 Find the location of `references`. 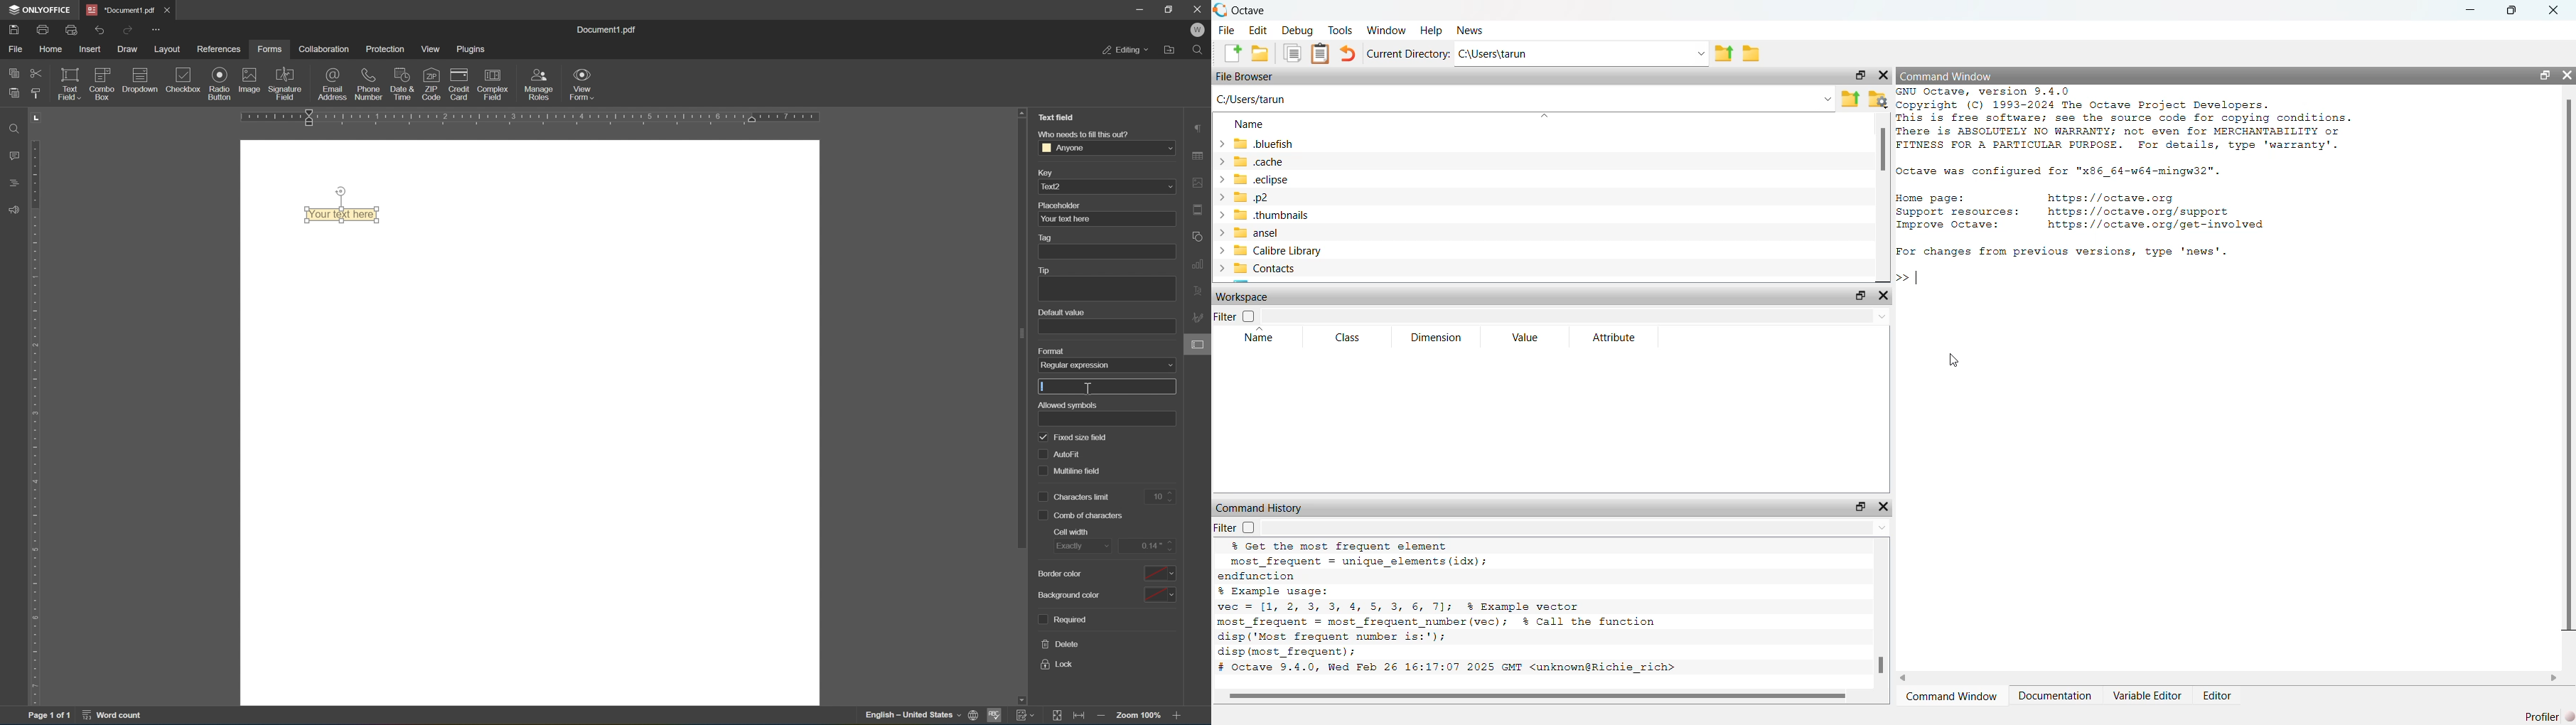

references is located at coordinates (221, 49).